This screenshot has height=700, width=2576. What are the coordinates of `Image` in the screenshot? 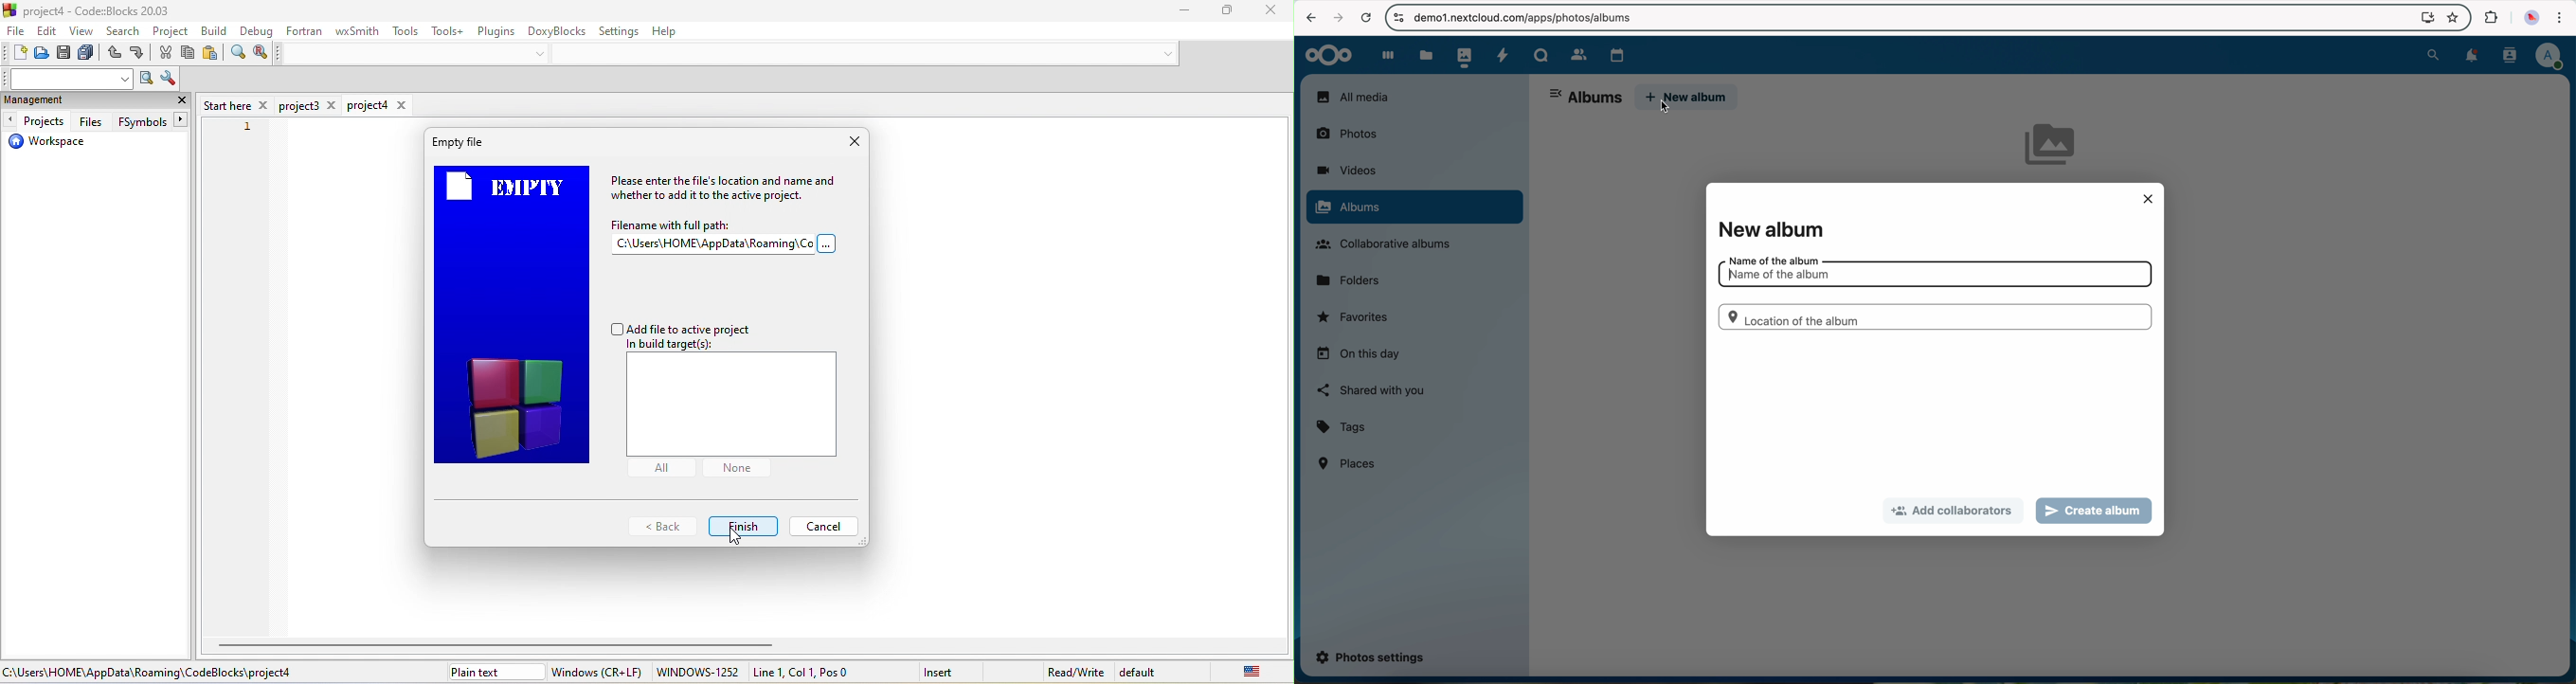 It's located at (513, 316).